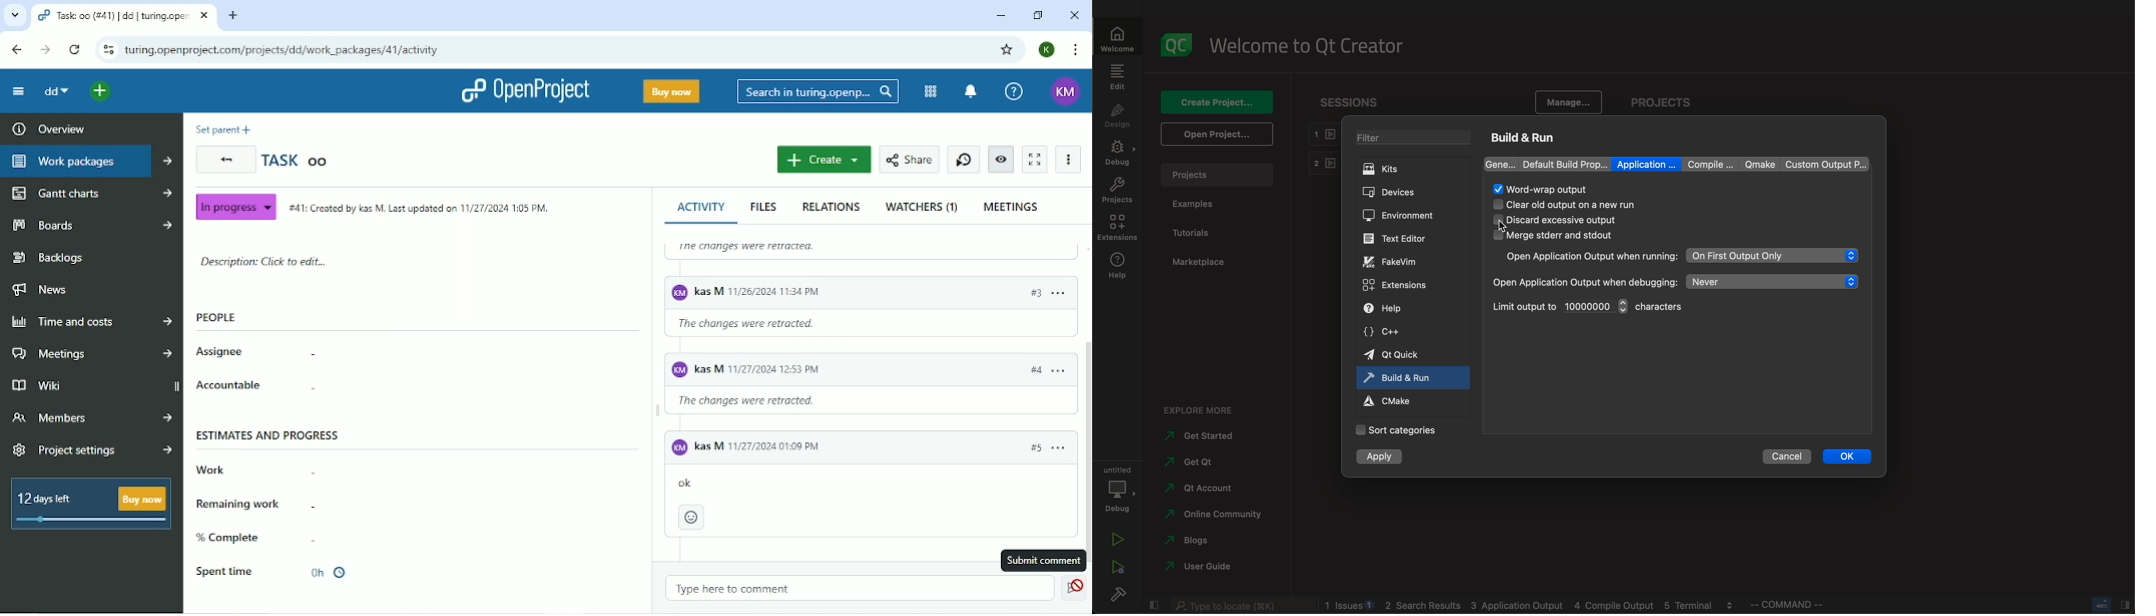 The height and width of the screenshot is (616, 2156). What do you see at coordinates (257, 503) in the screenshot?
I see `Remaining work` at bounding box center [257, 503].